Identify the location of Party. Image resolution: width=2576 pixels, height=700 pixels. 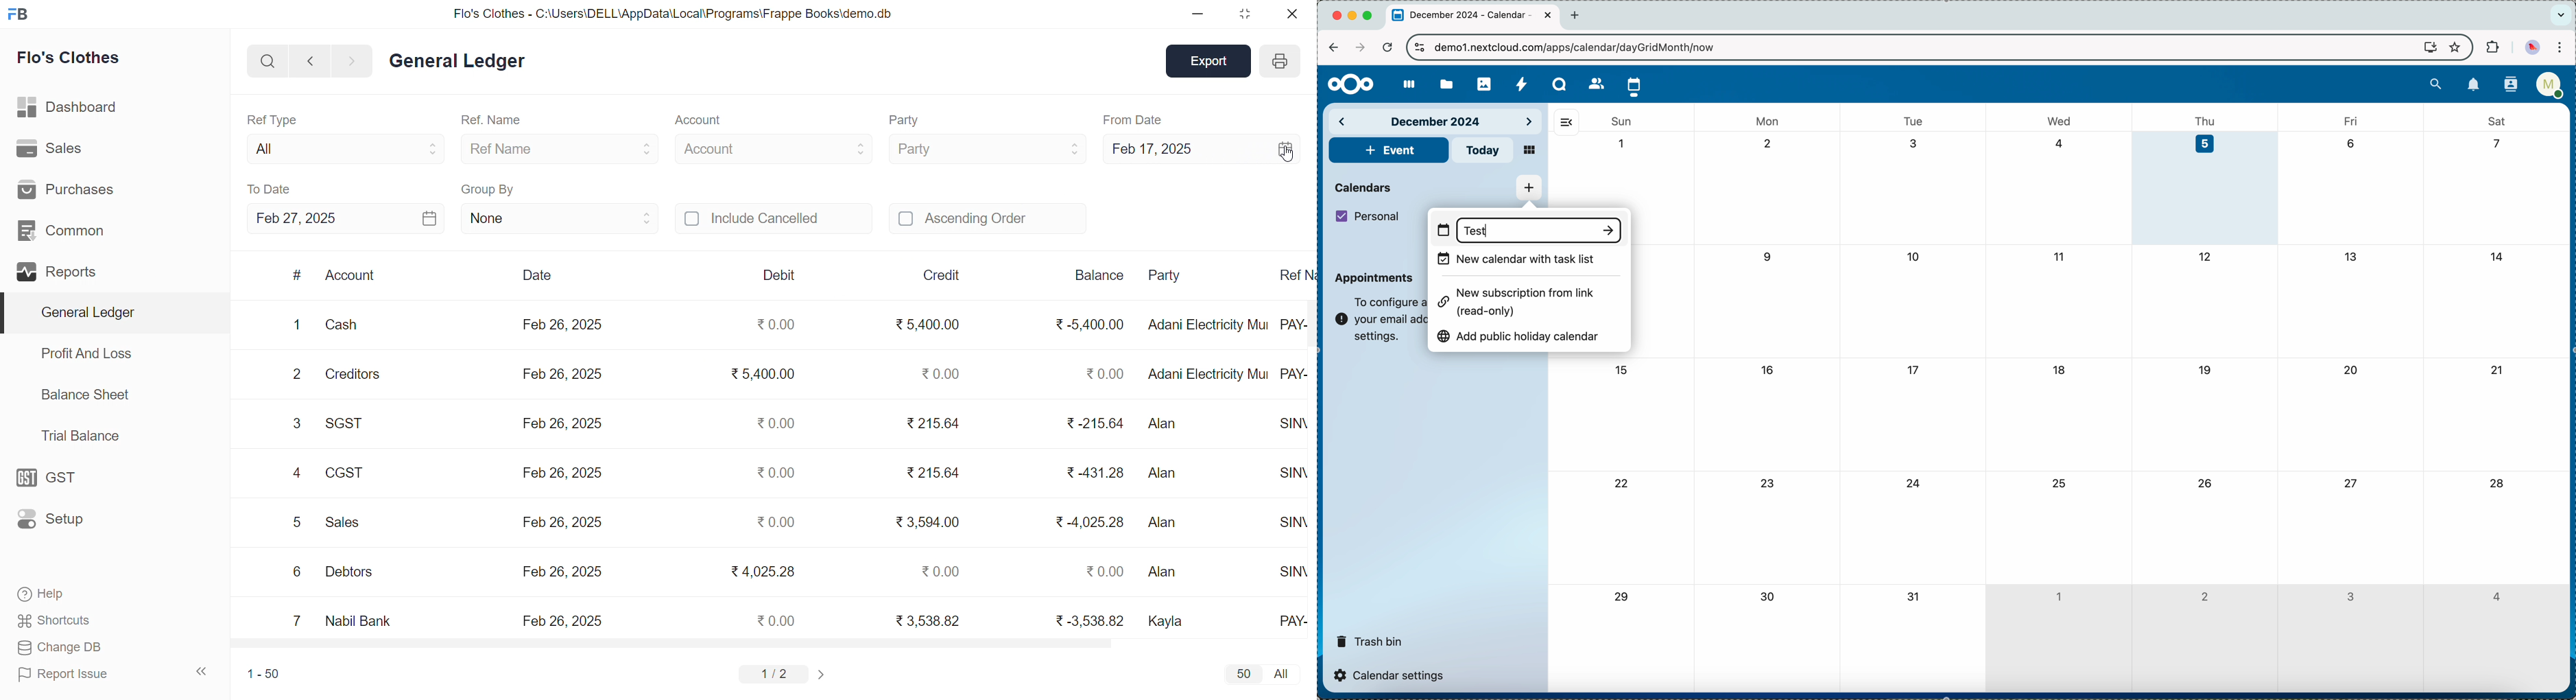
(1173, 276).